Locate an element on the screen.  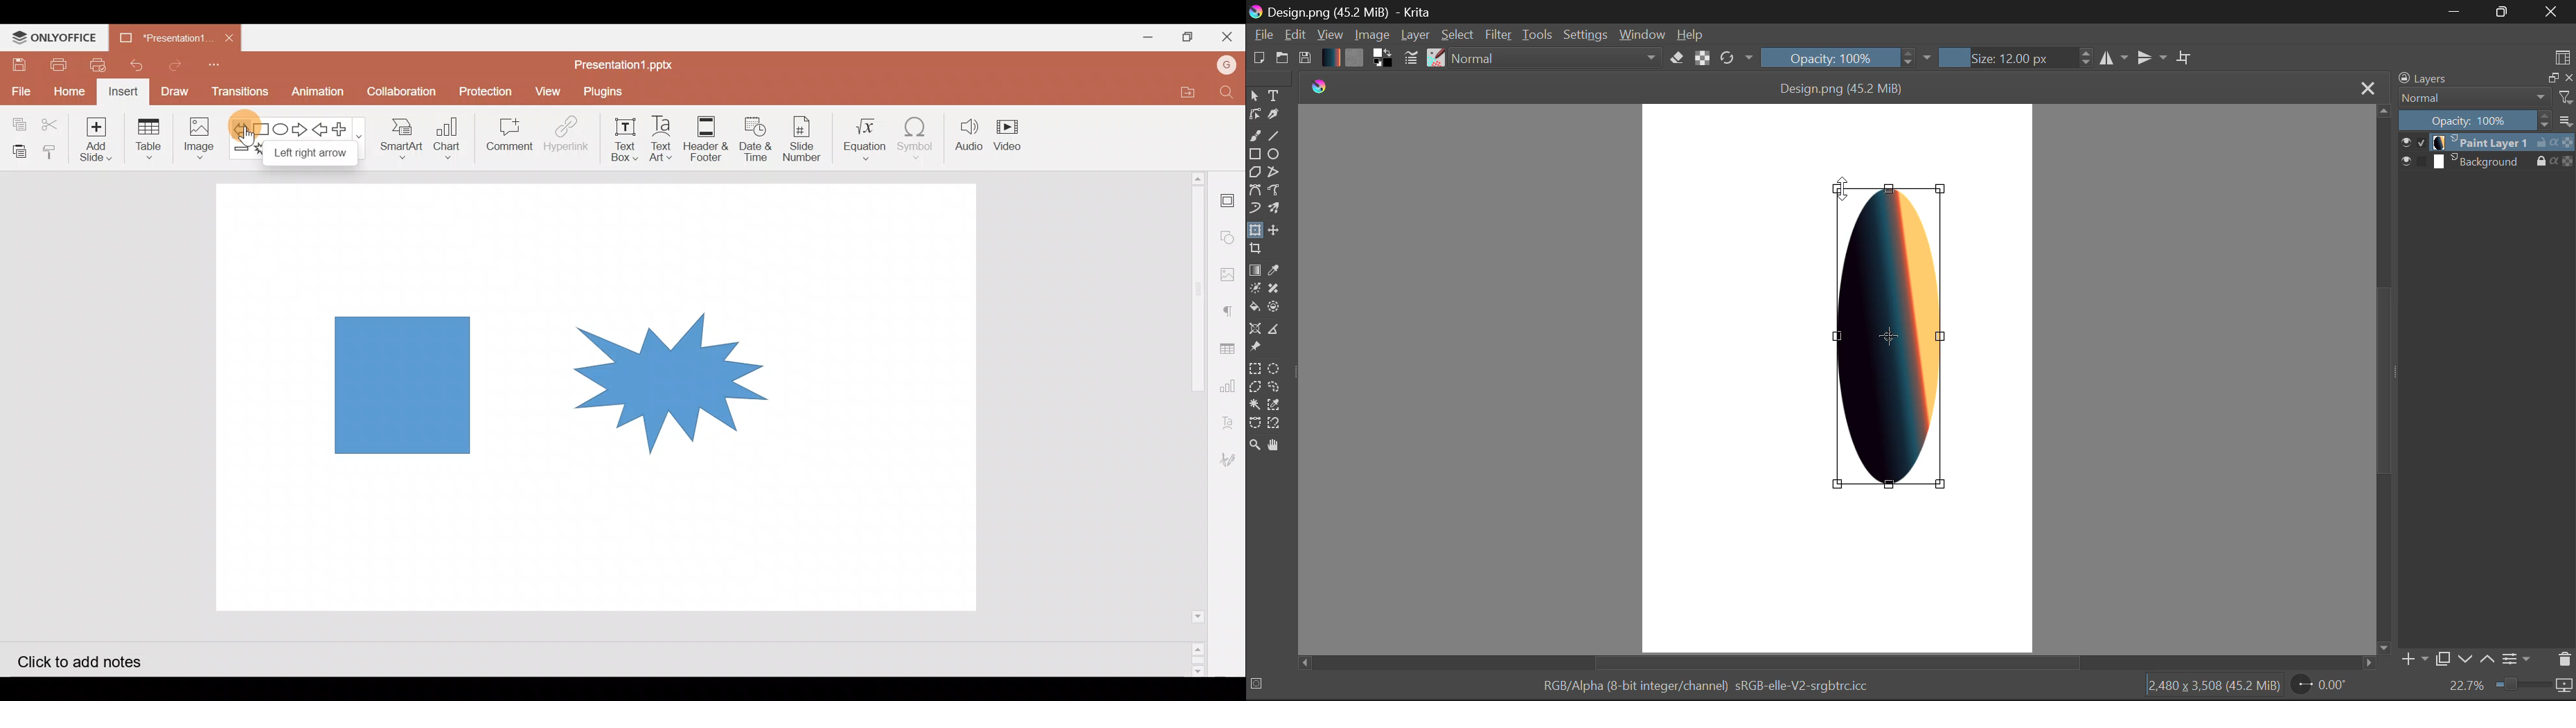
Layer Blending Mode is located at coordinates (2485, 98).